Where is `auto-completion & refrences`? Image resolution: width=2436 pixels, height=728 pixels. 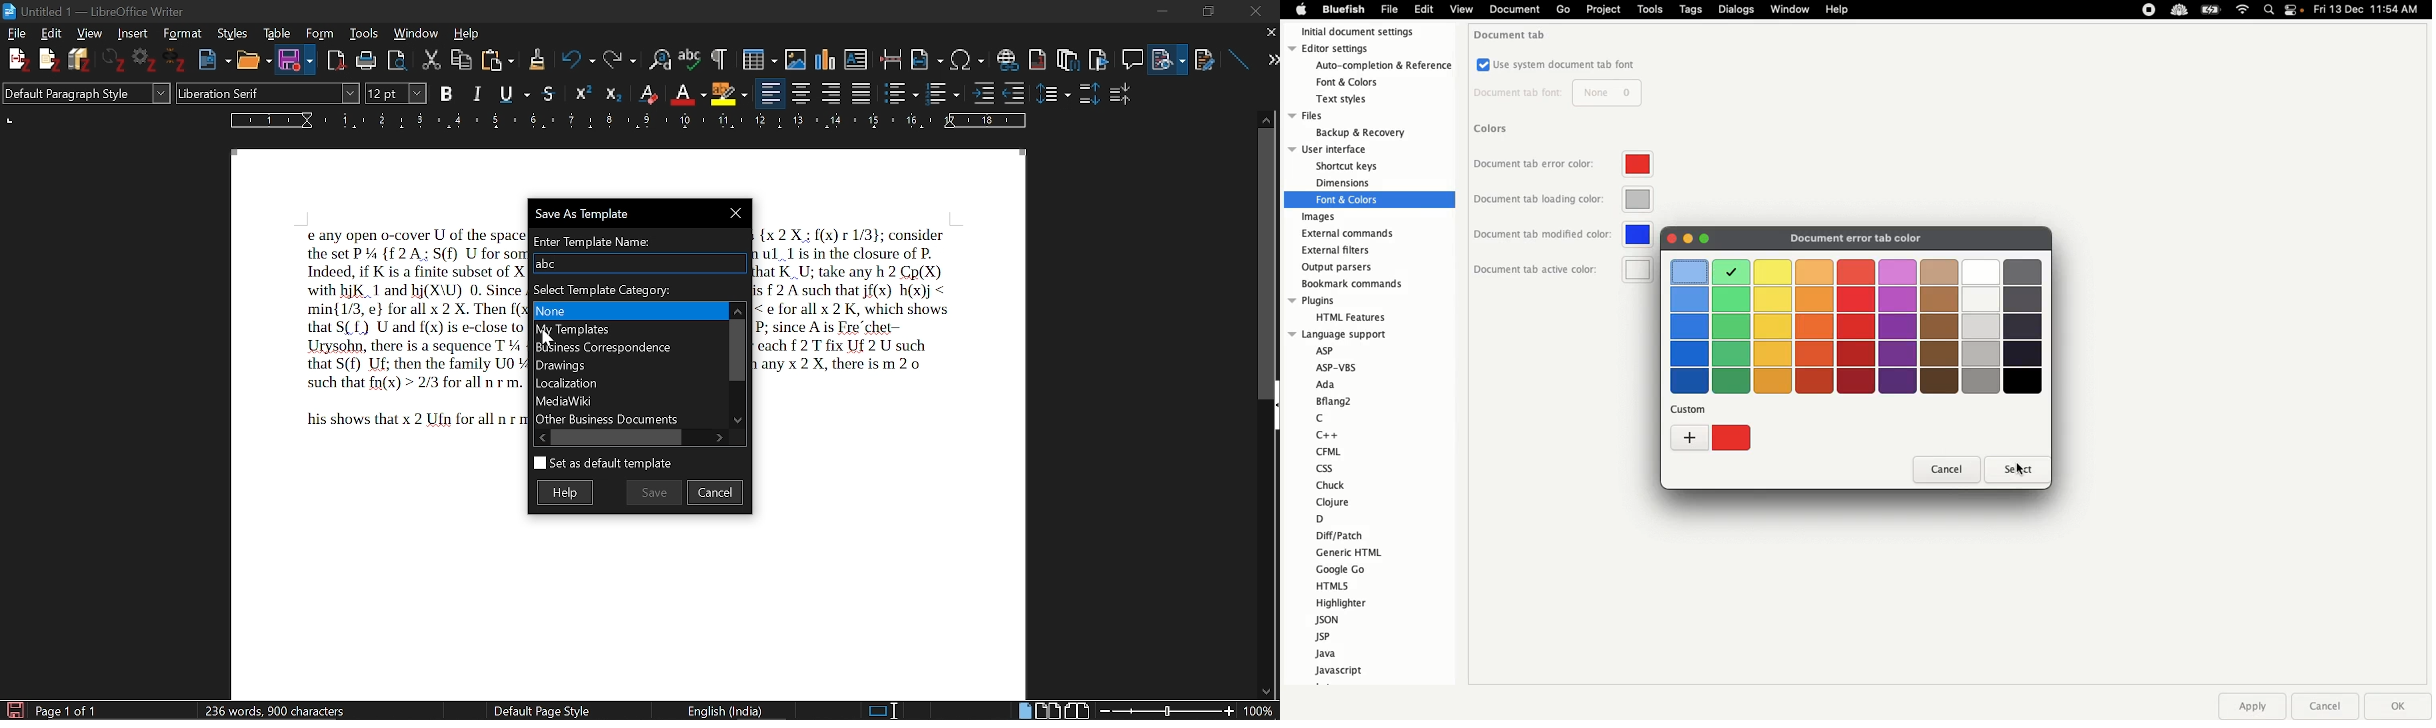
auto-completion & refrences is located at coordinates (1385, 66).